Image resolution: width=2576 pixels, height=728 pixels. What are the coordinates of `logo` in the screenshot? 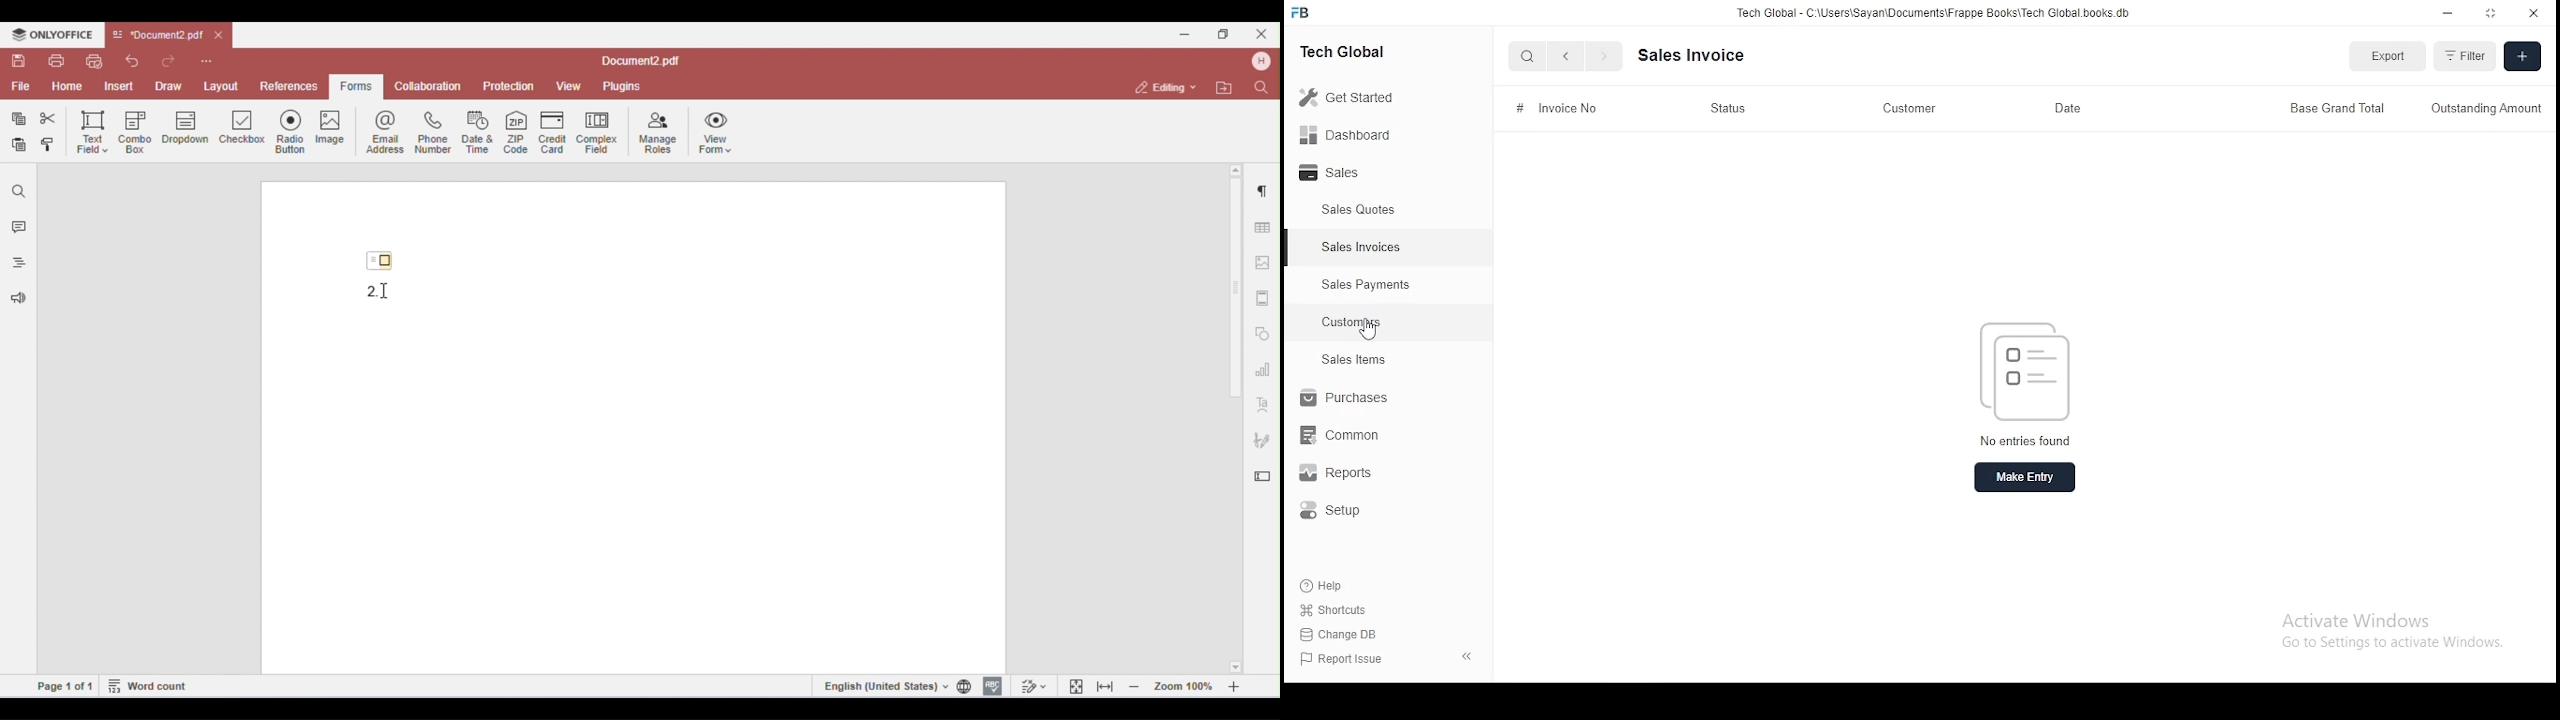 It's located at (2027, 372).